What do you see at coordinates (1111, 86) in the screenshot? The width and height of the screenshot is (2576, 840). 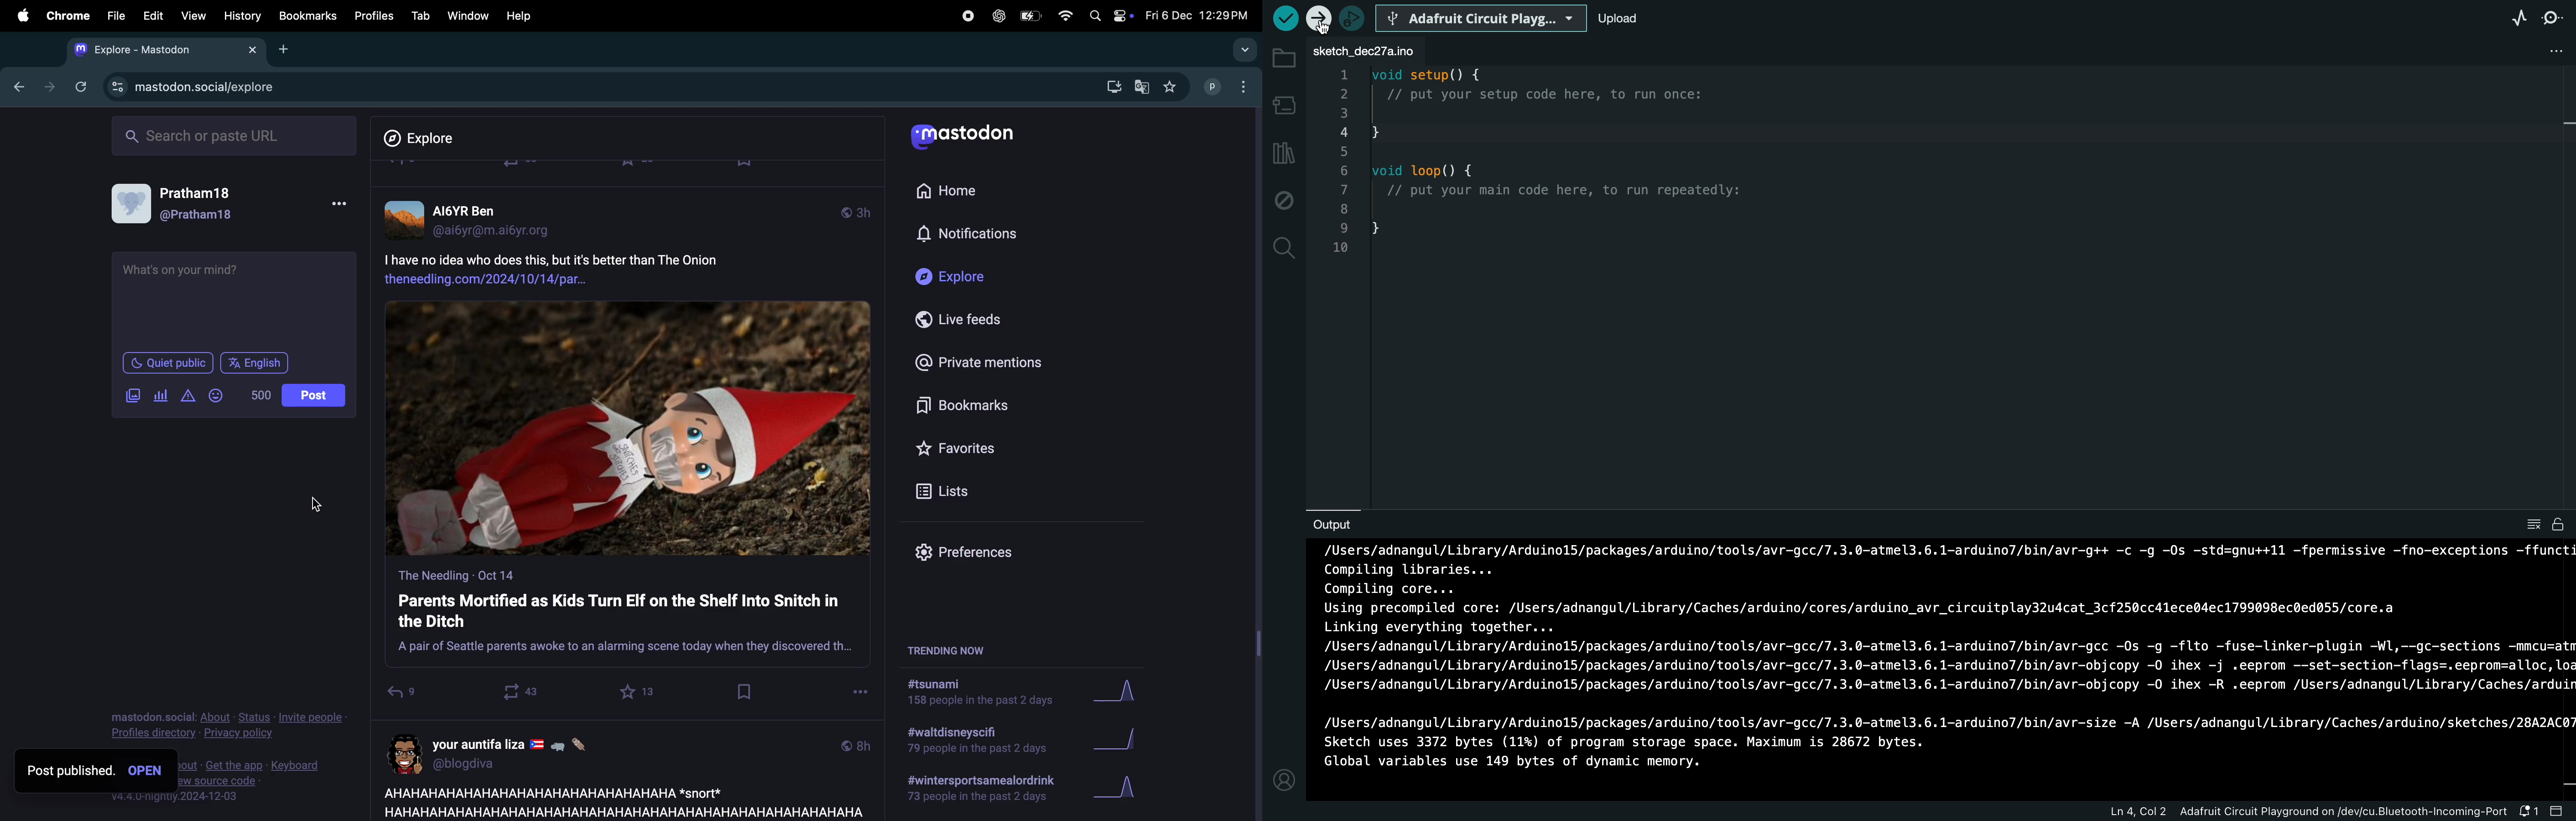 I see `download masto don` at bounding box center [1111, 86].